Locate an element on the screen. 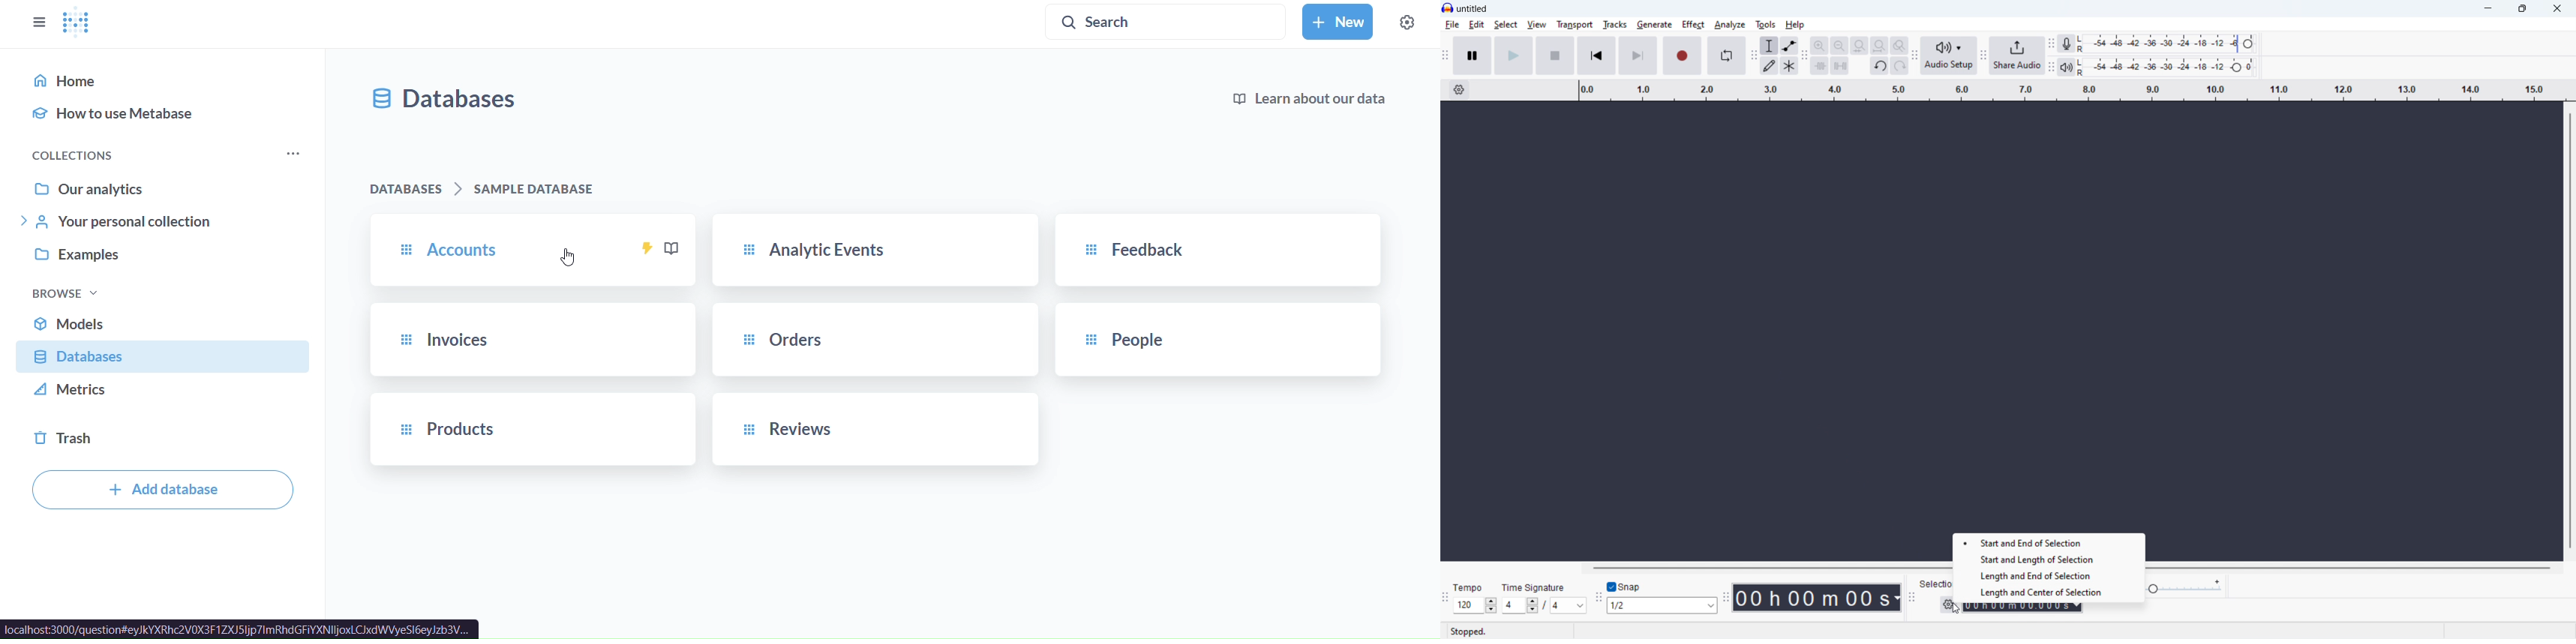 The height and width of the screenshot is (644, 2576). stopped. is located at coordinates (1468, 631).